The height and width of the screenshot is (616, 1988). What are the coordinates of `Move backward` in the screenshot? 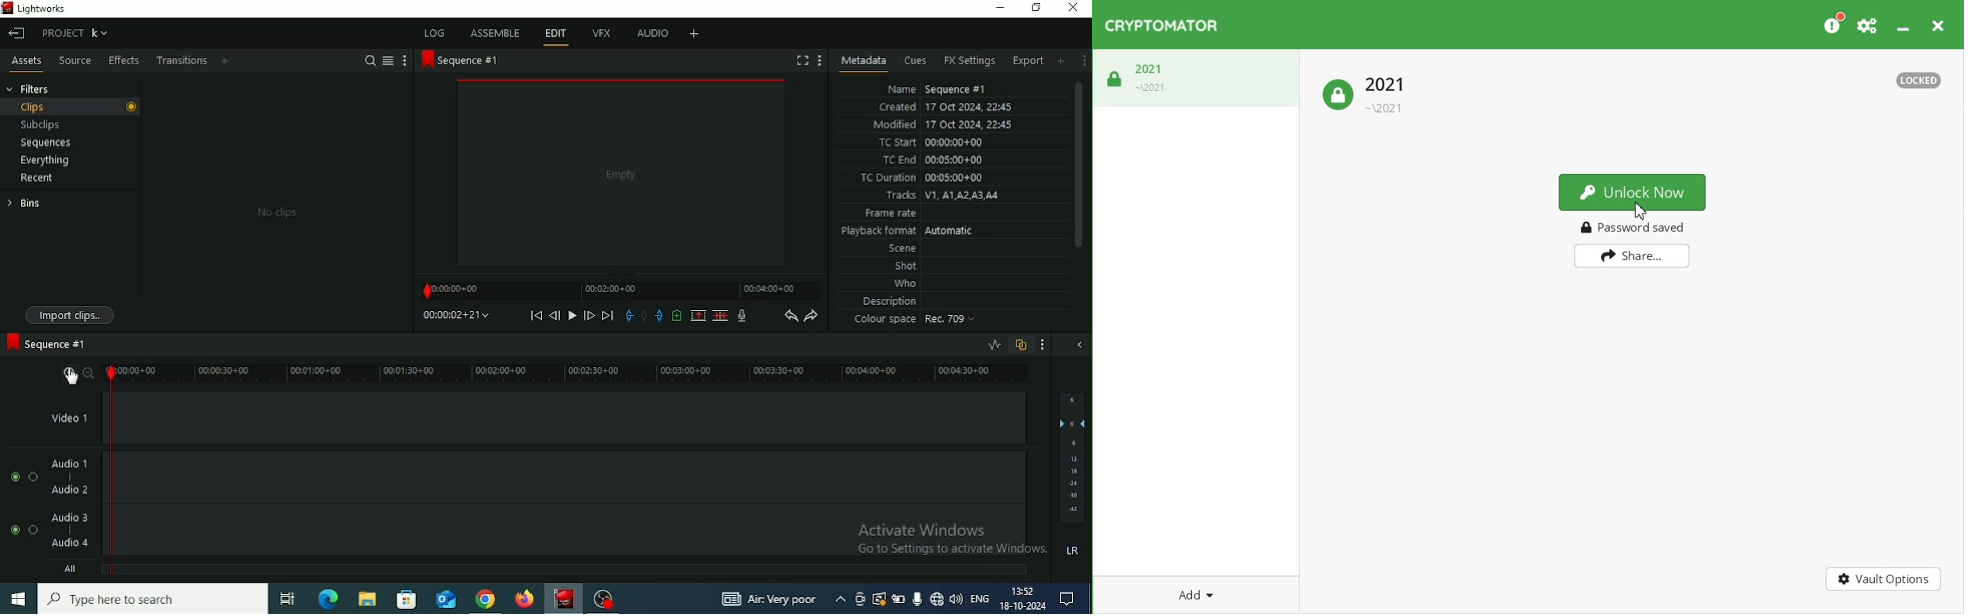 It's located at (535, 316).